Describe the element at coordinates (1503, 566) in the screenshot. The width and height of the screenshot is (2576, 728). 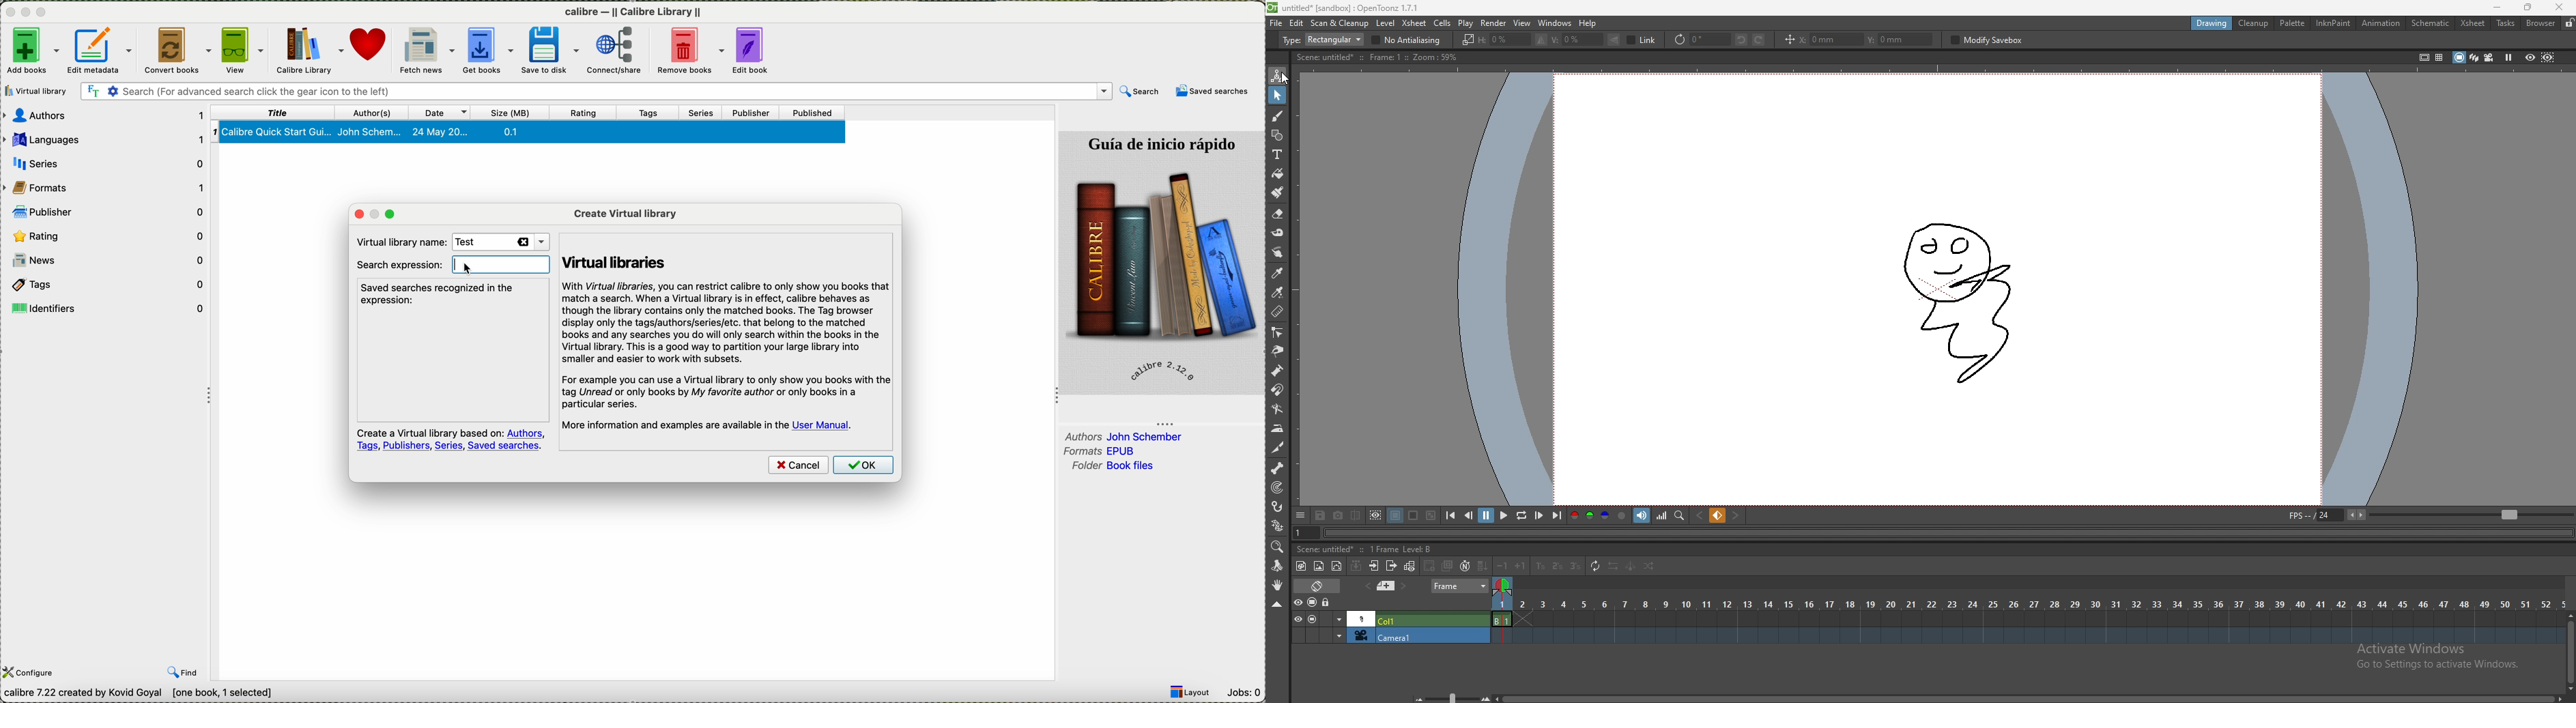
I see `decrease step` at that location.